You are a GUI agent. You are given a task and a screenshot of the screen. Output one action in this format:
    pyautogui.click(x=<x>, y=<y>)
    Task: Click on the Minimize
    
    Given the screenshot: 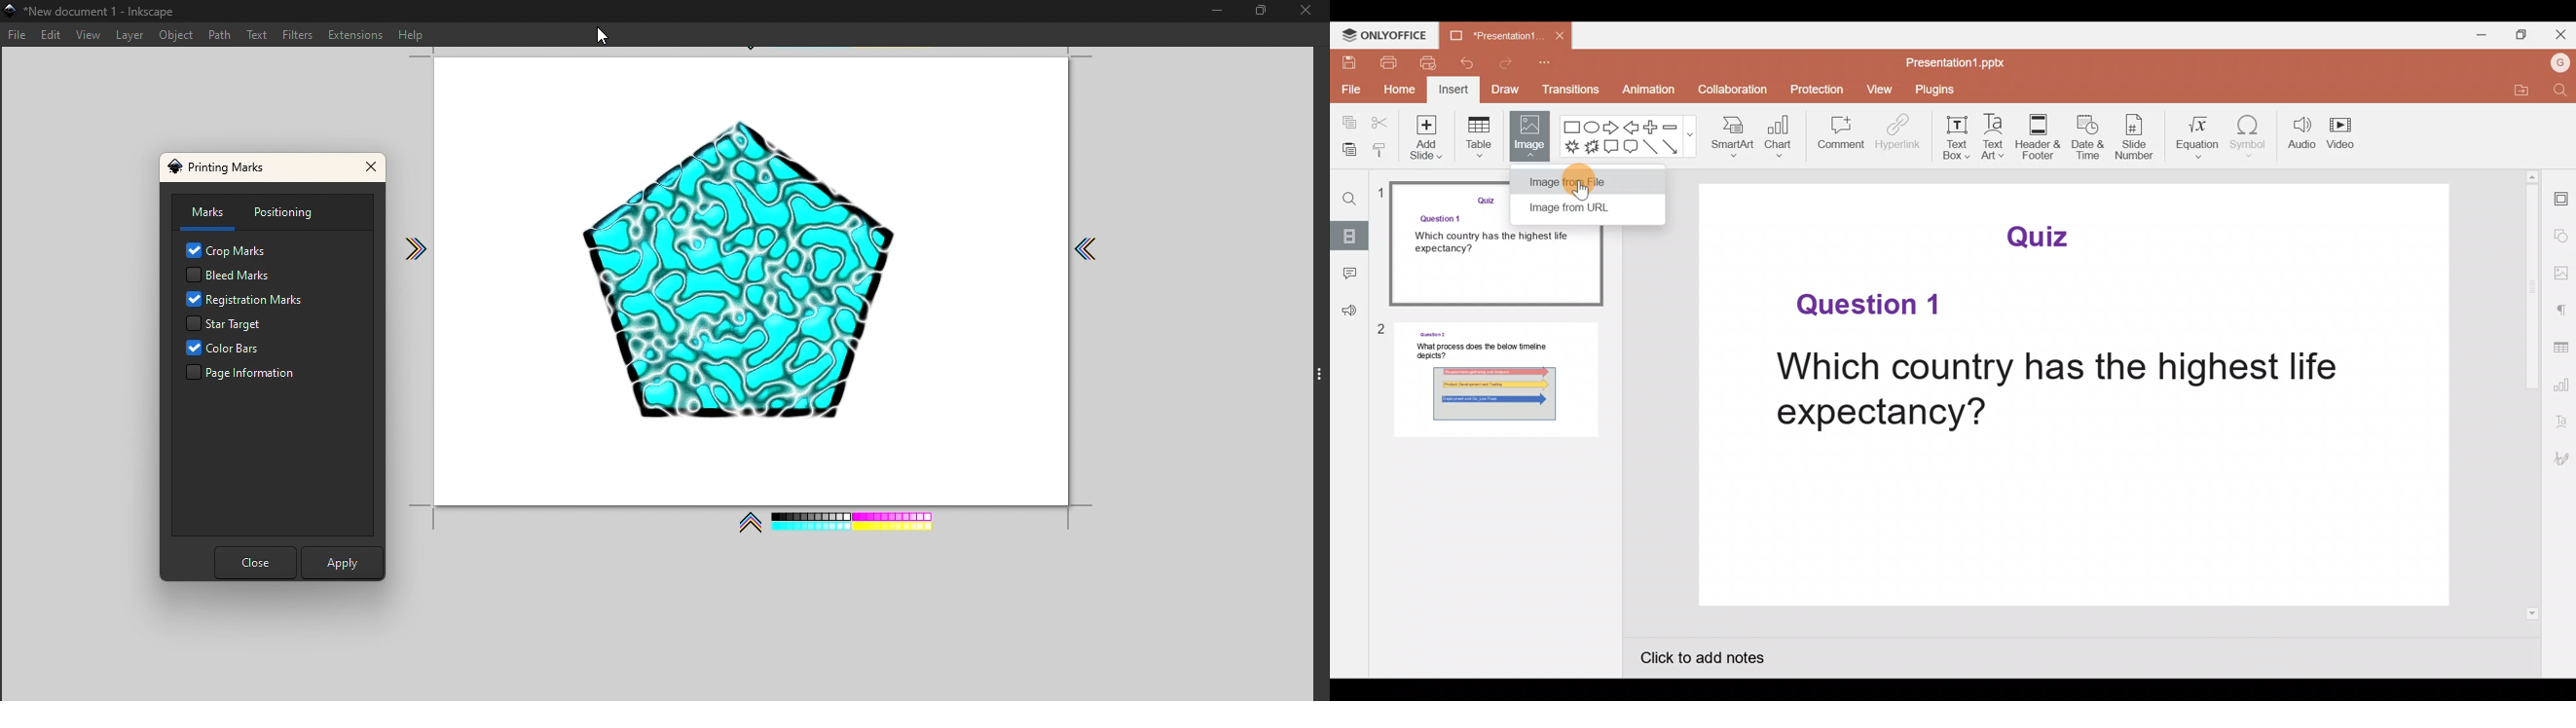 What is the action you would take?
    pyautogui.click(x=2479, y=34)
    